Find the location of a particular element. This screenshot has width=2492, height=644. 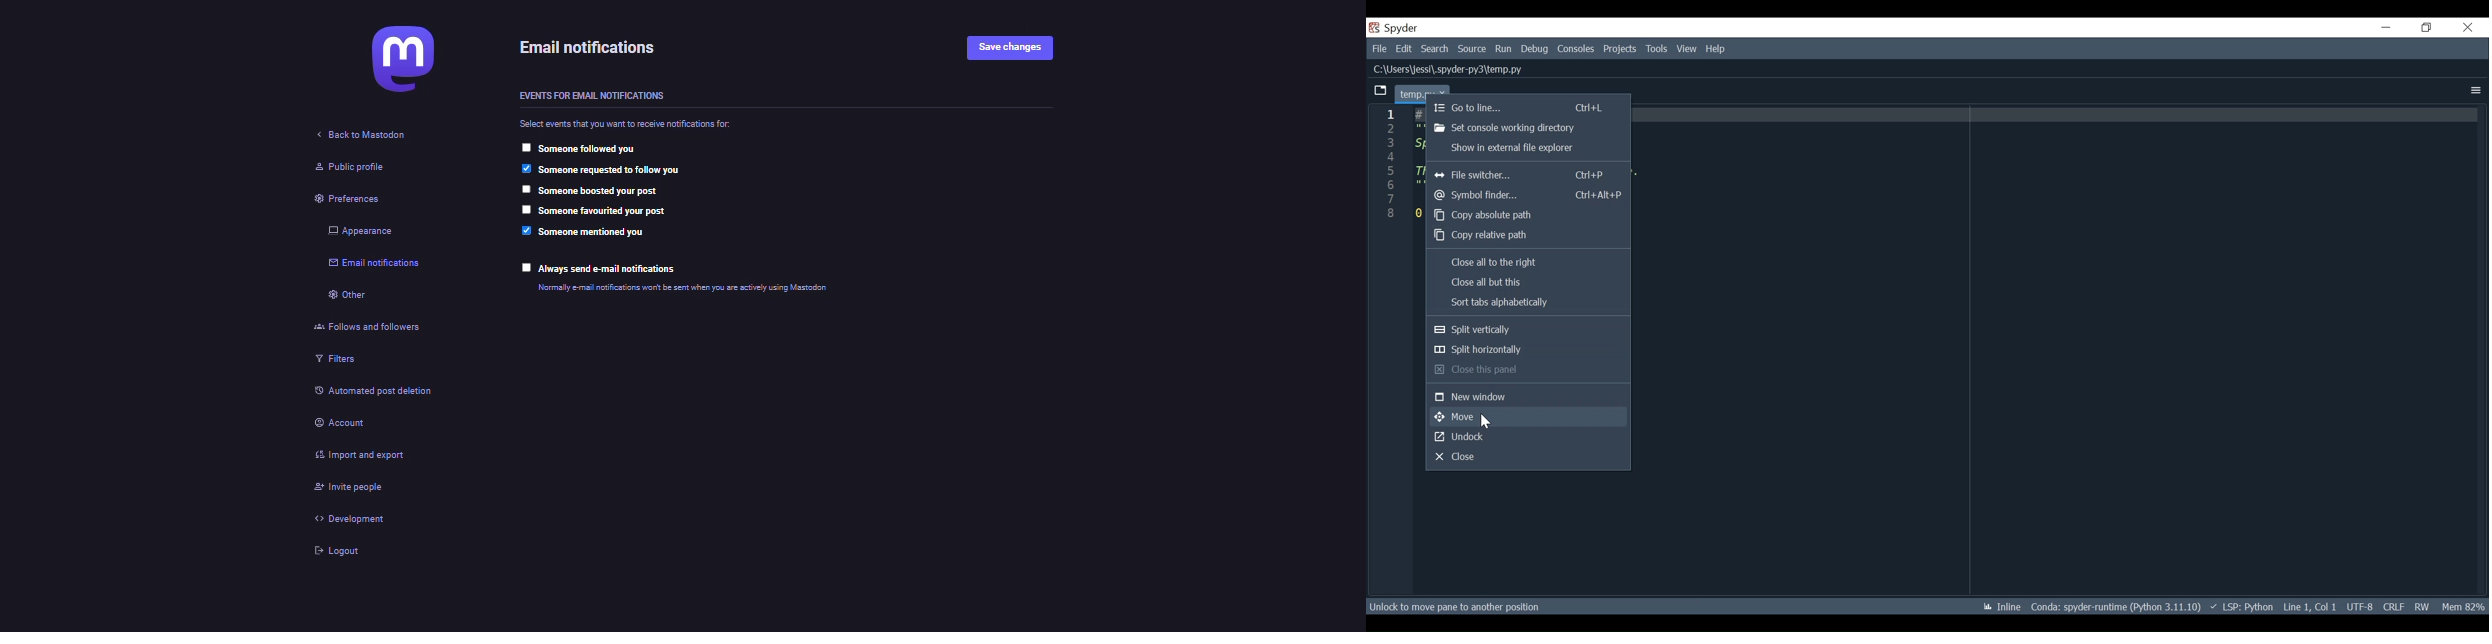

File EQL Status is located at coordinates (2393, 607).